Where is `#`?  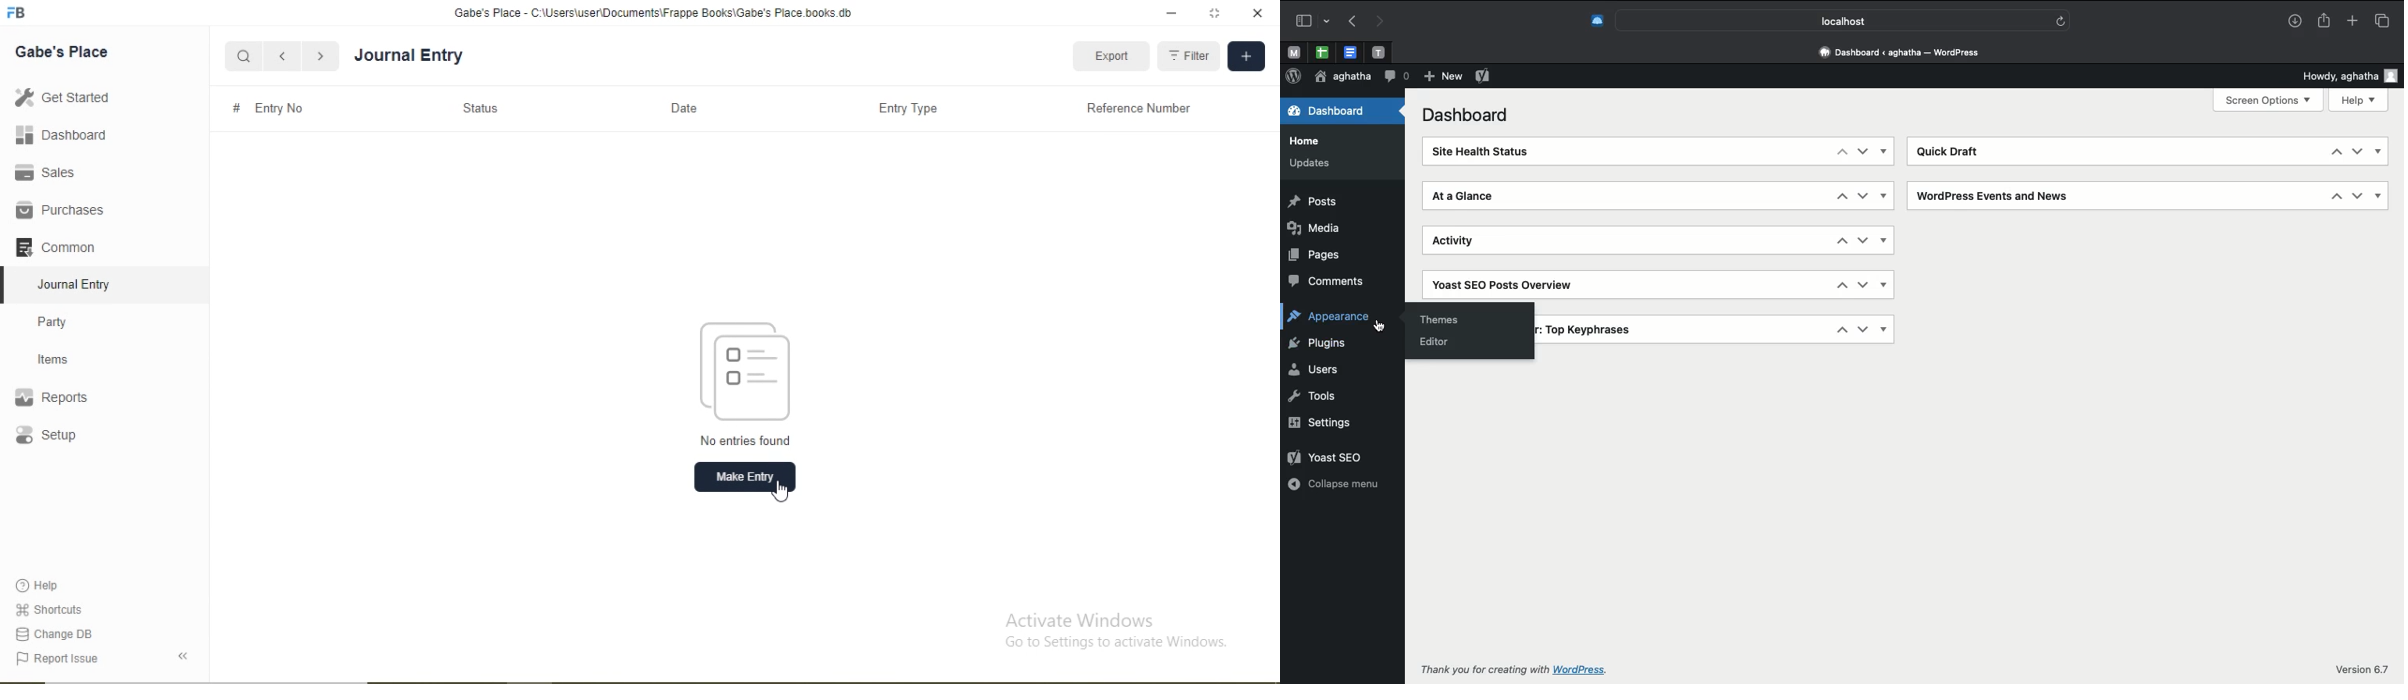
# is located at coordinates (236, 107).